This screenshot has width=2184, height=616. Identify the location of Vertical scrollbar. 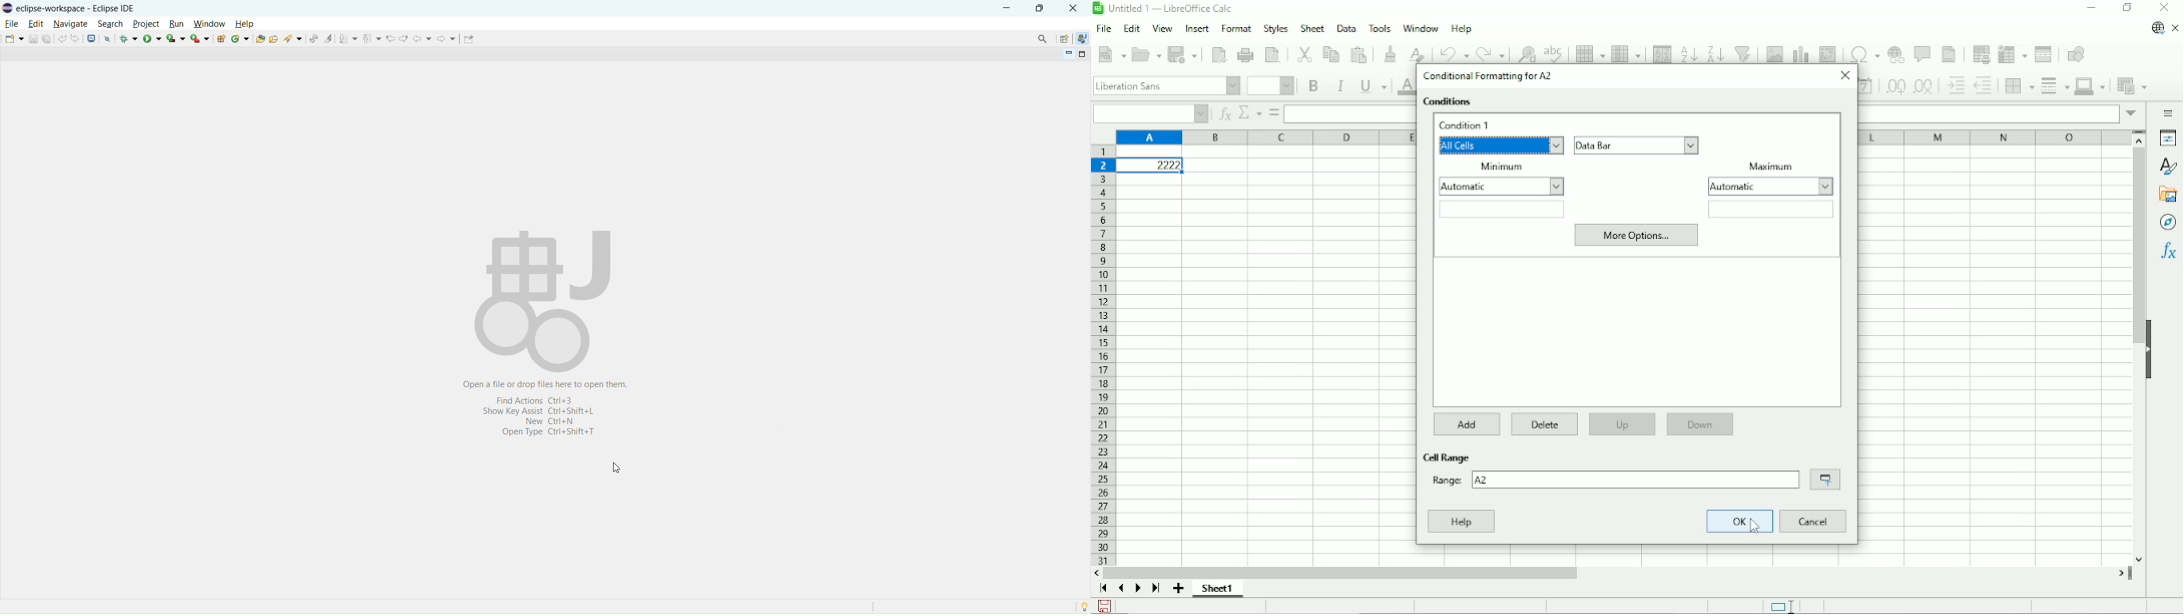
(2139, 355).